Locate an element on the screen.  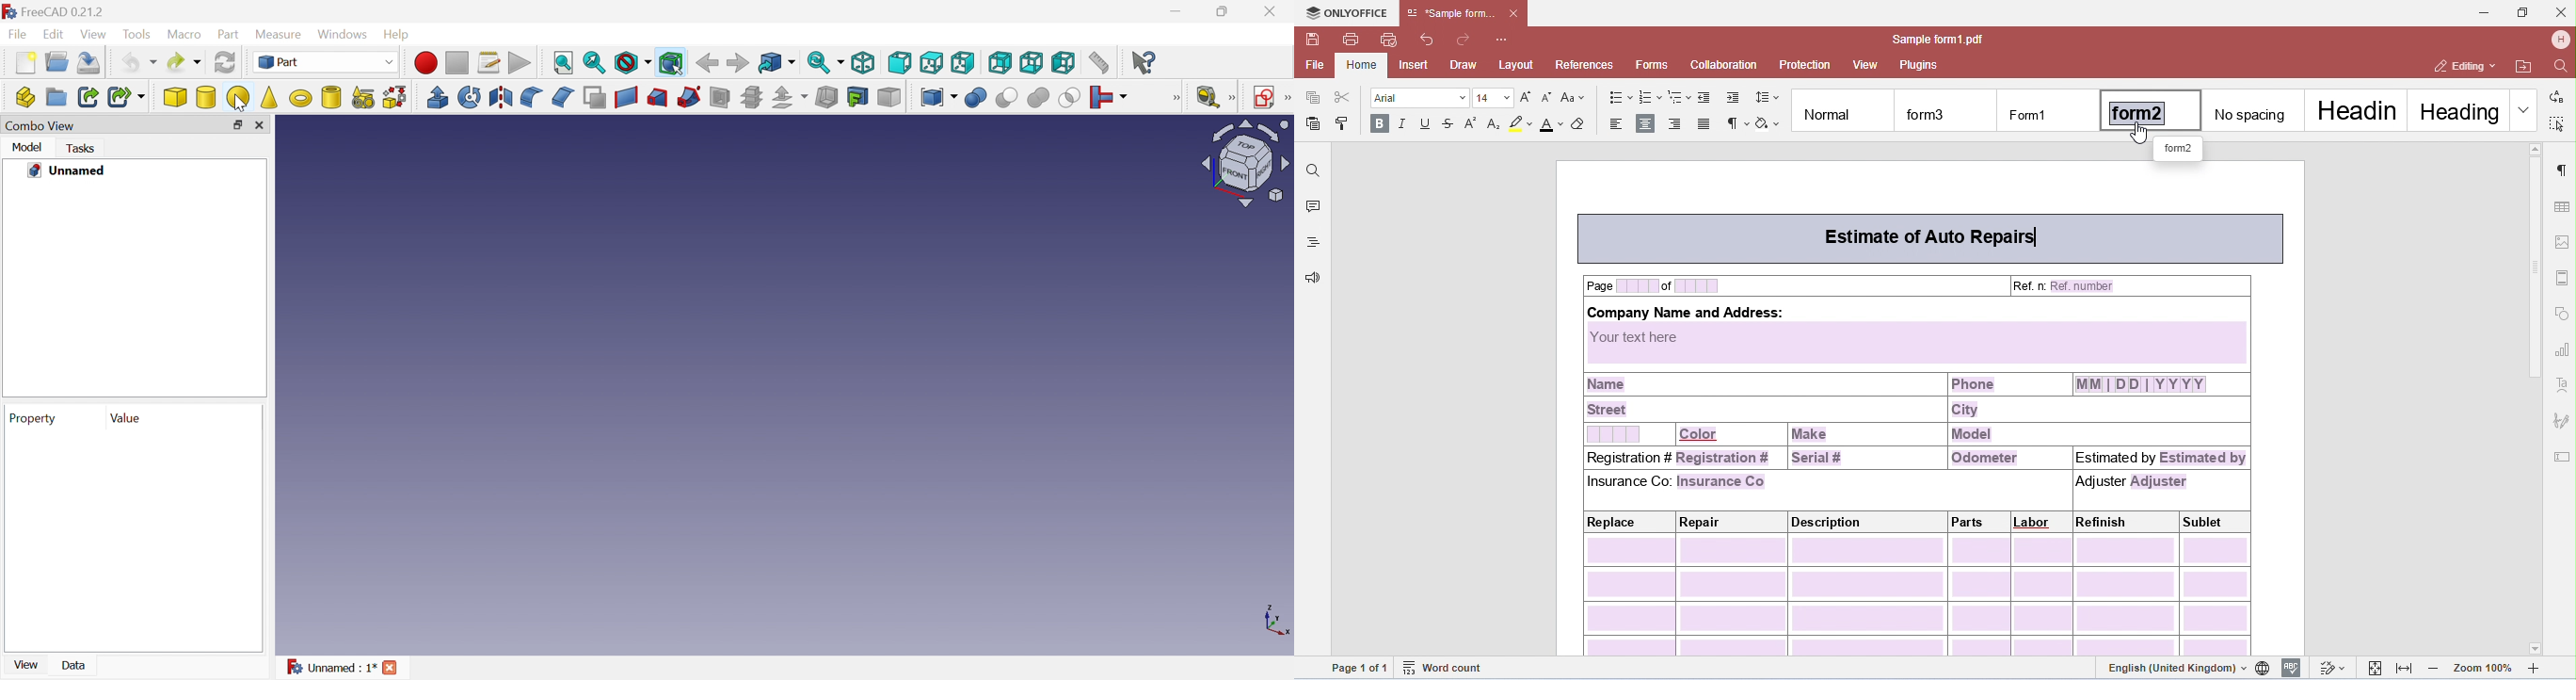
Left is located at coordinates (1064, 62).